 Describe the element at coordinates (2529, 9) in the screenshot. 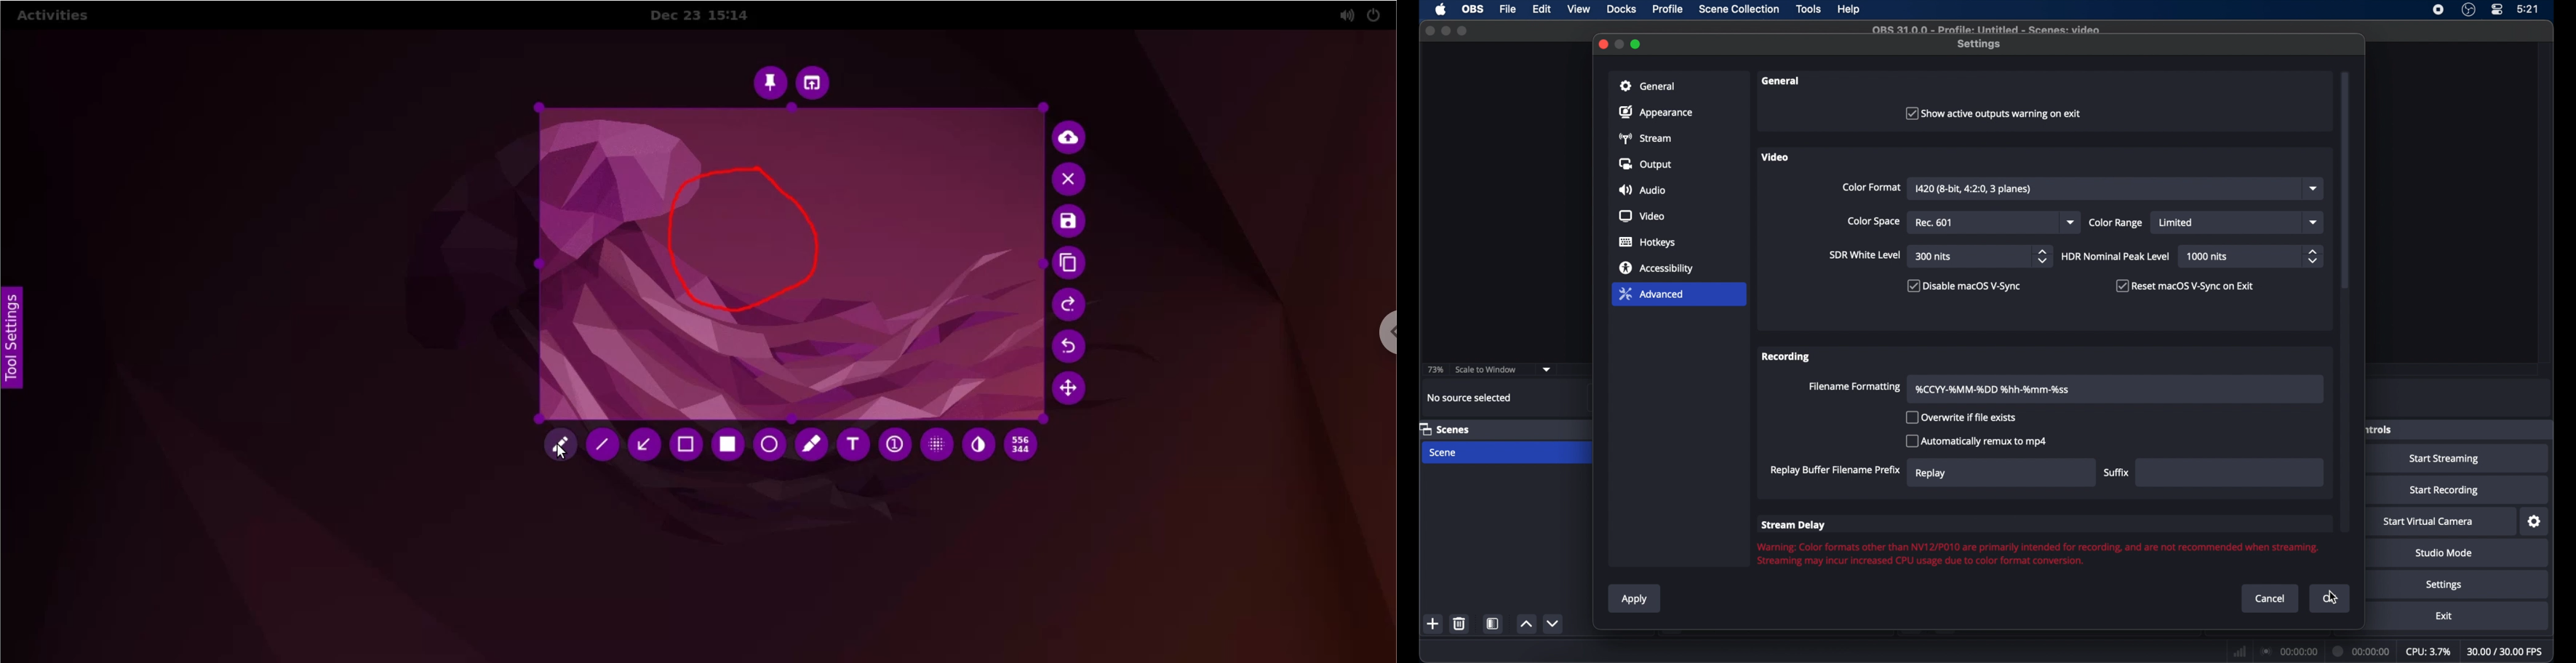

I see `time` at that location.